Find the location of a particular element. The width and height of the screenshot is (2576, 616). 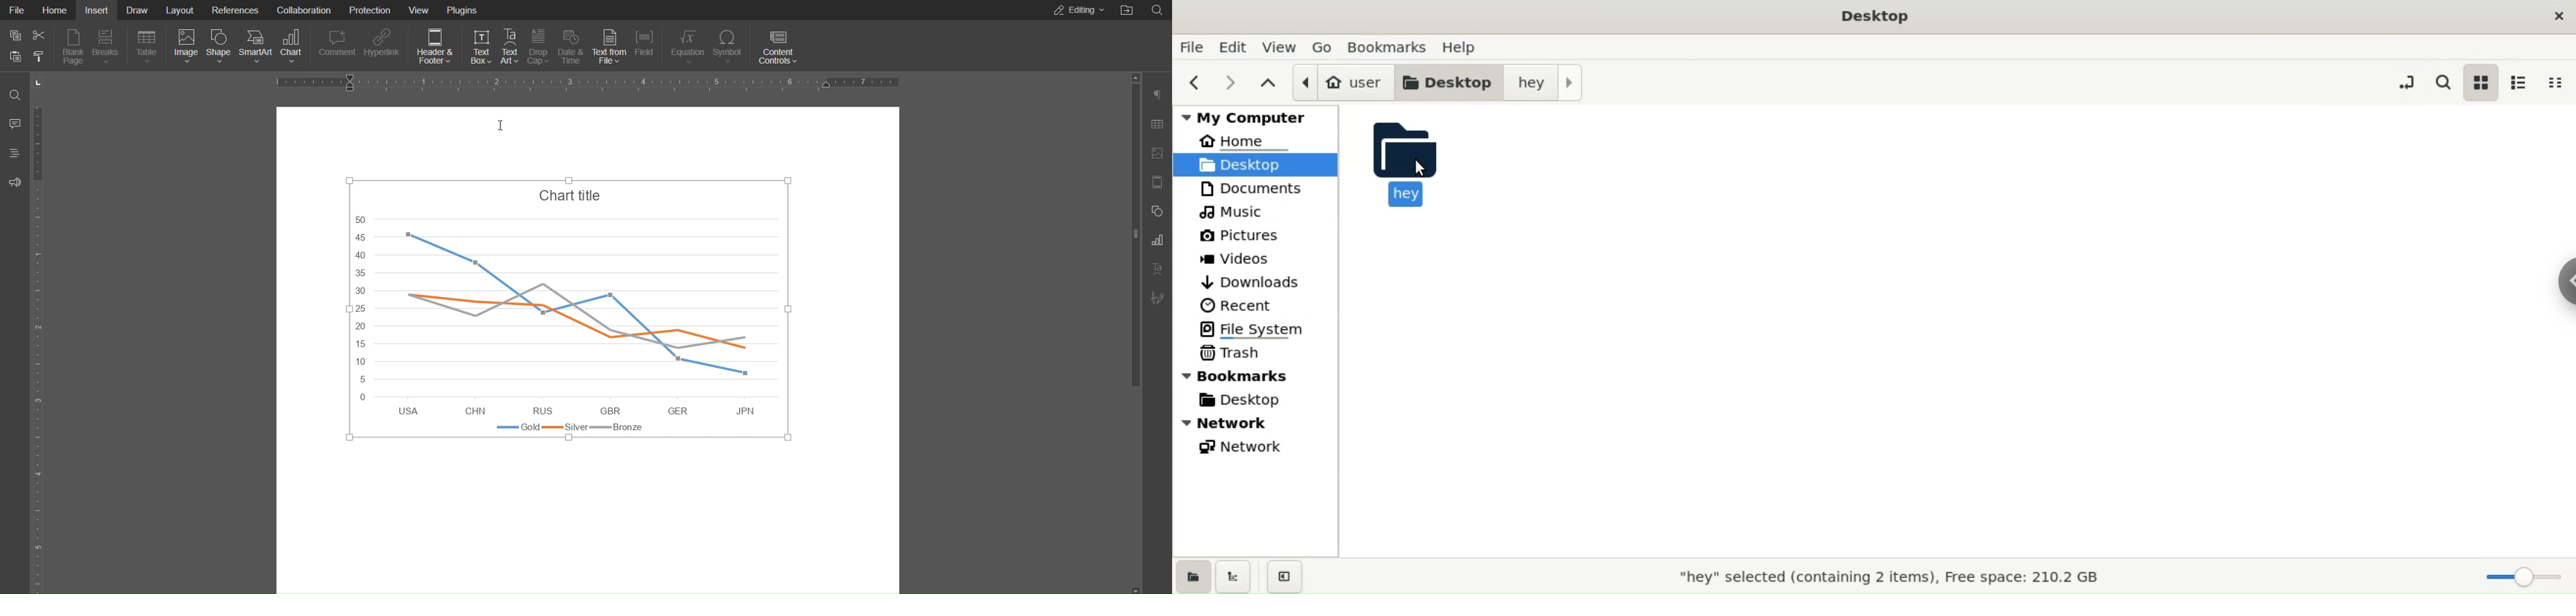

slide bar is located at coordinates (1131, 233).